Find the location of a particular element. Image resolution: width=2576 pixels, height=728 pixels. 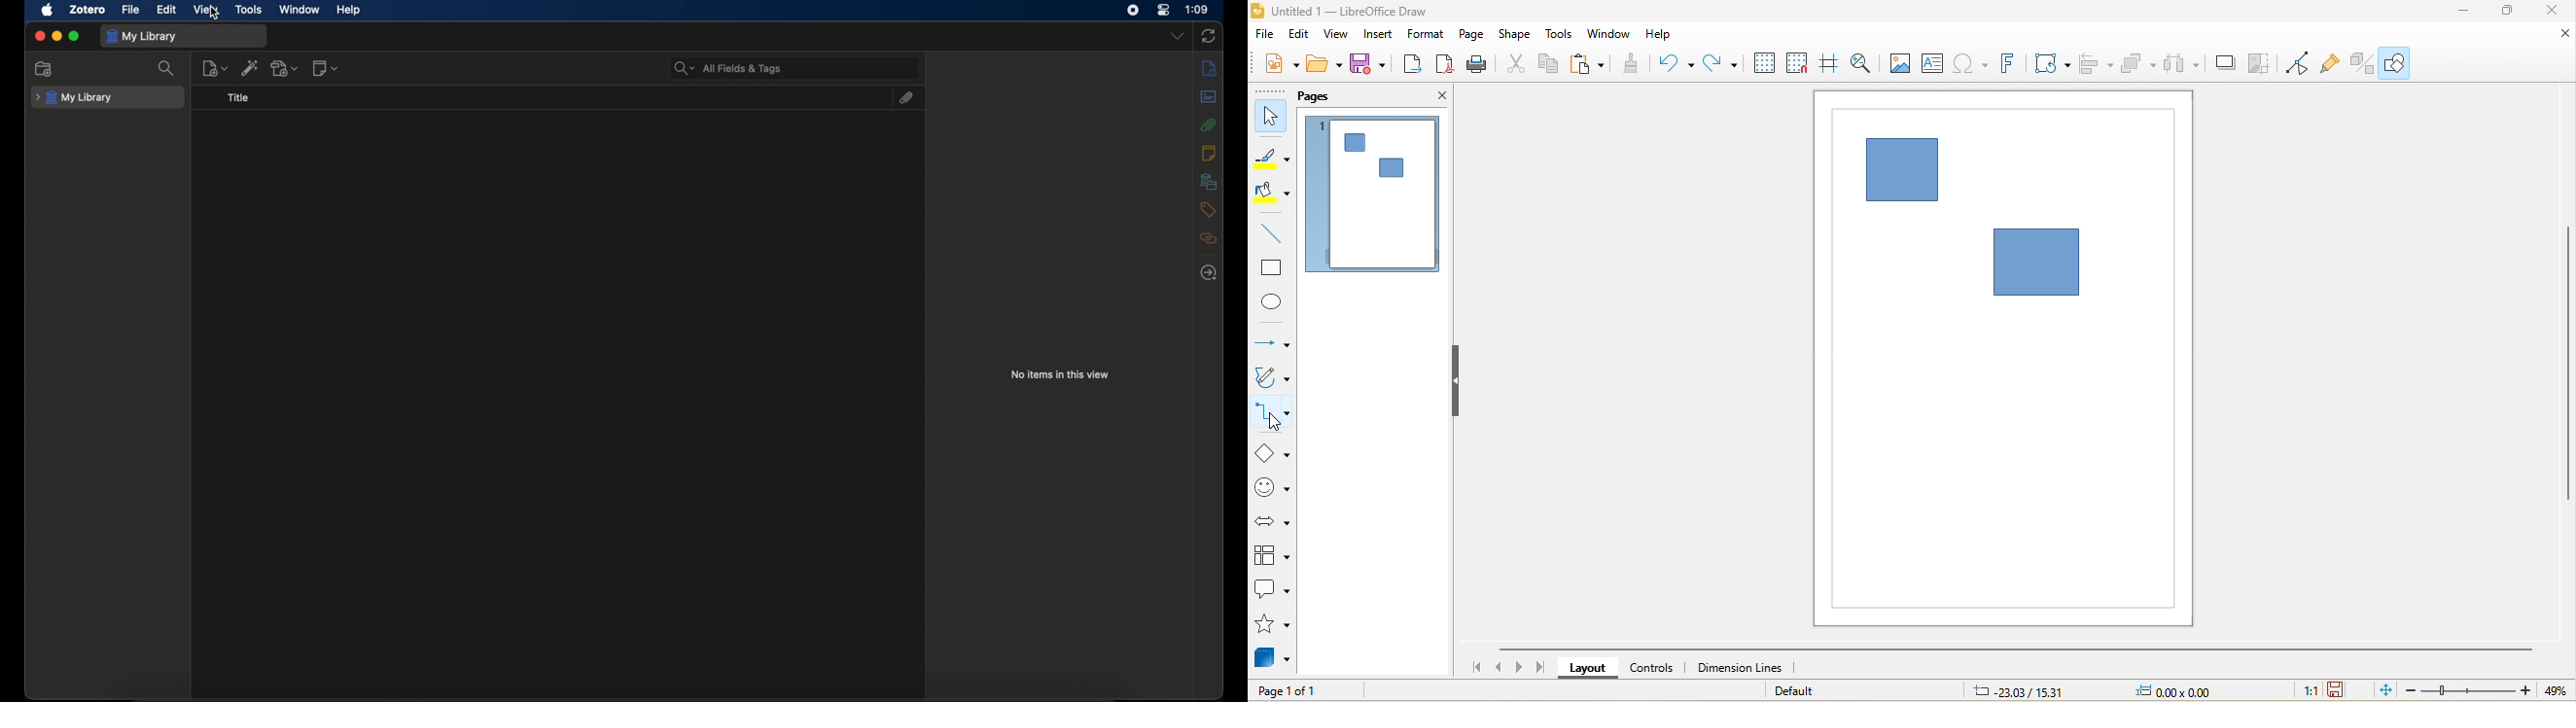

save is located at coordinates (1366, 64).